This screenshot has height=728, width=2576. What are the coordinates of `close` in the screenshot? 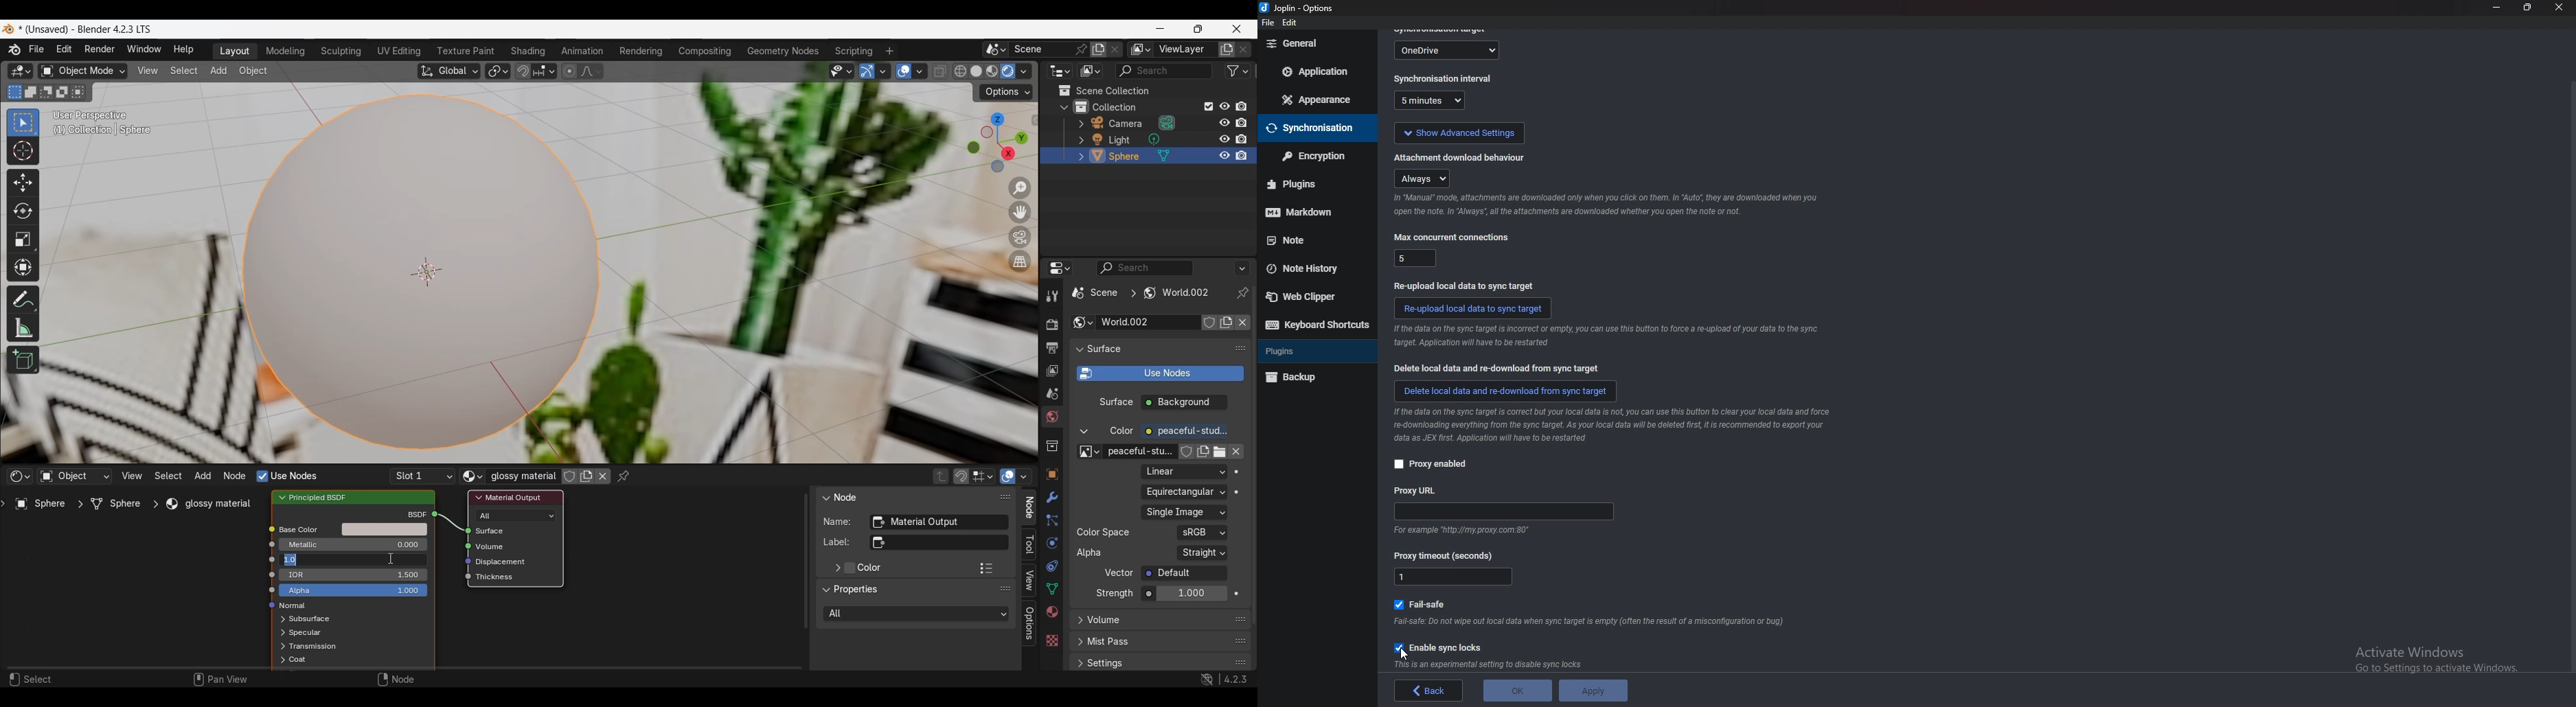 It's located at (2557, 8).